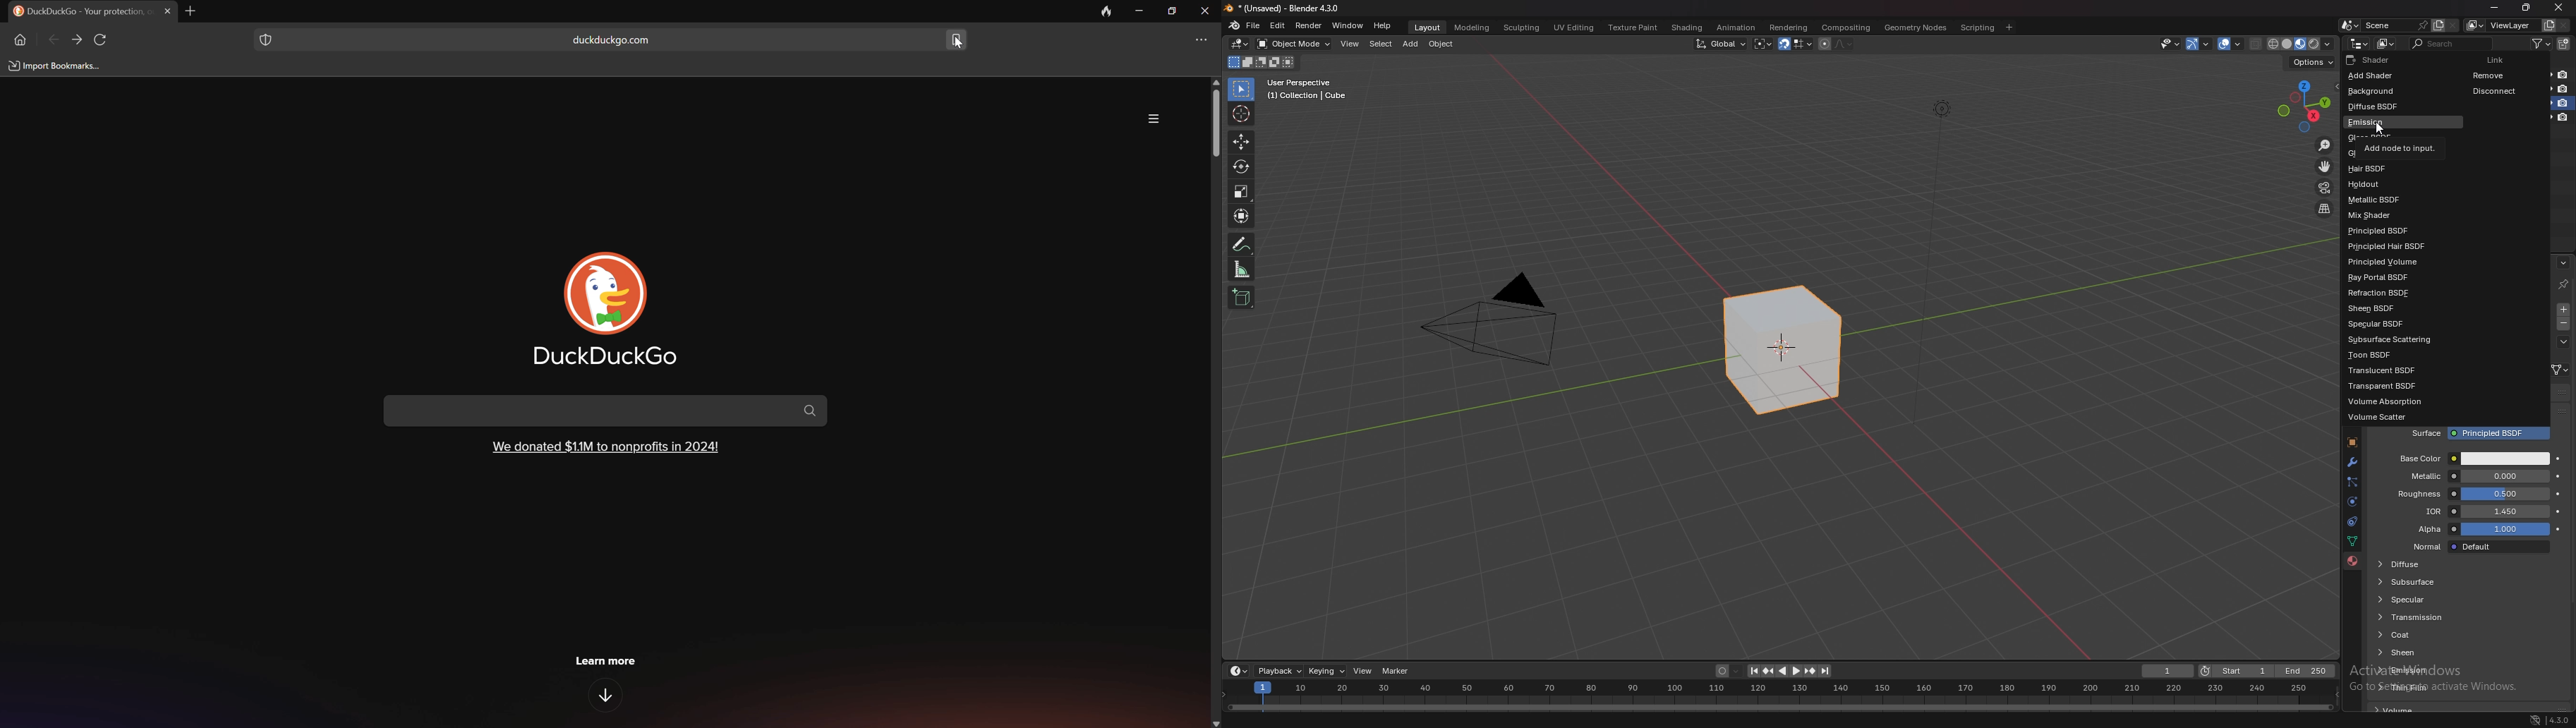  I want to click on subsurface scattering, so click(2396, 339).